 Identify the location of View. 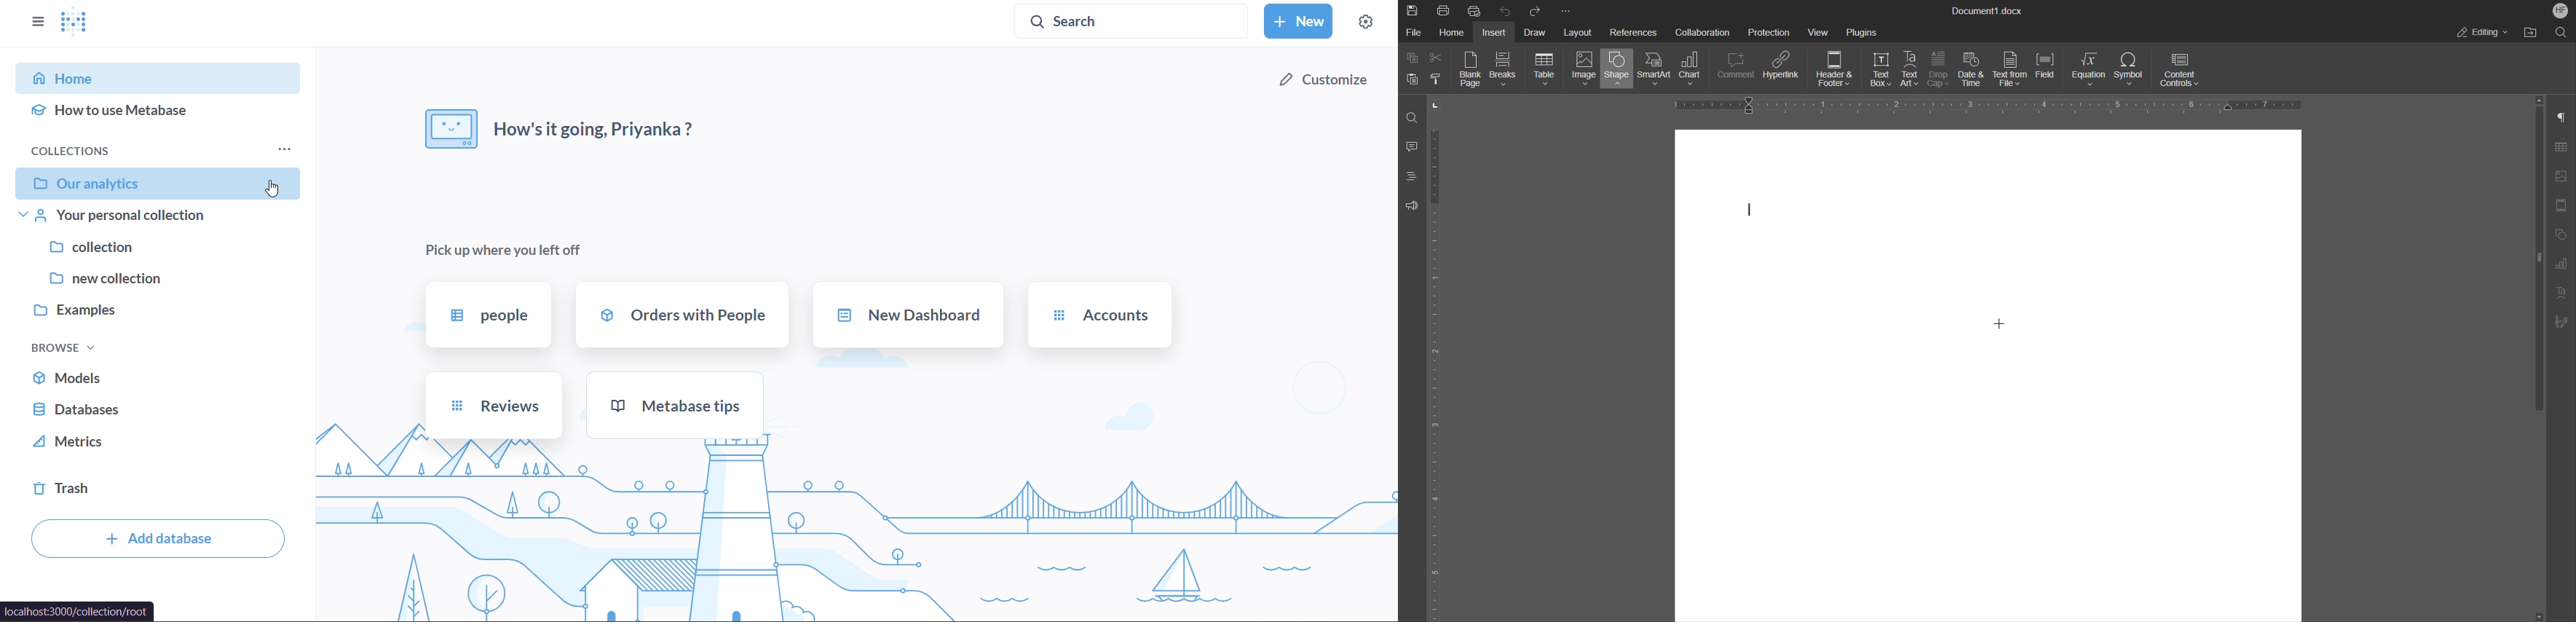
(1821, 31).